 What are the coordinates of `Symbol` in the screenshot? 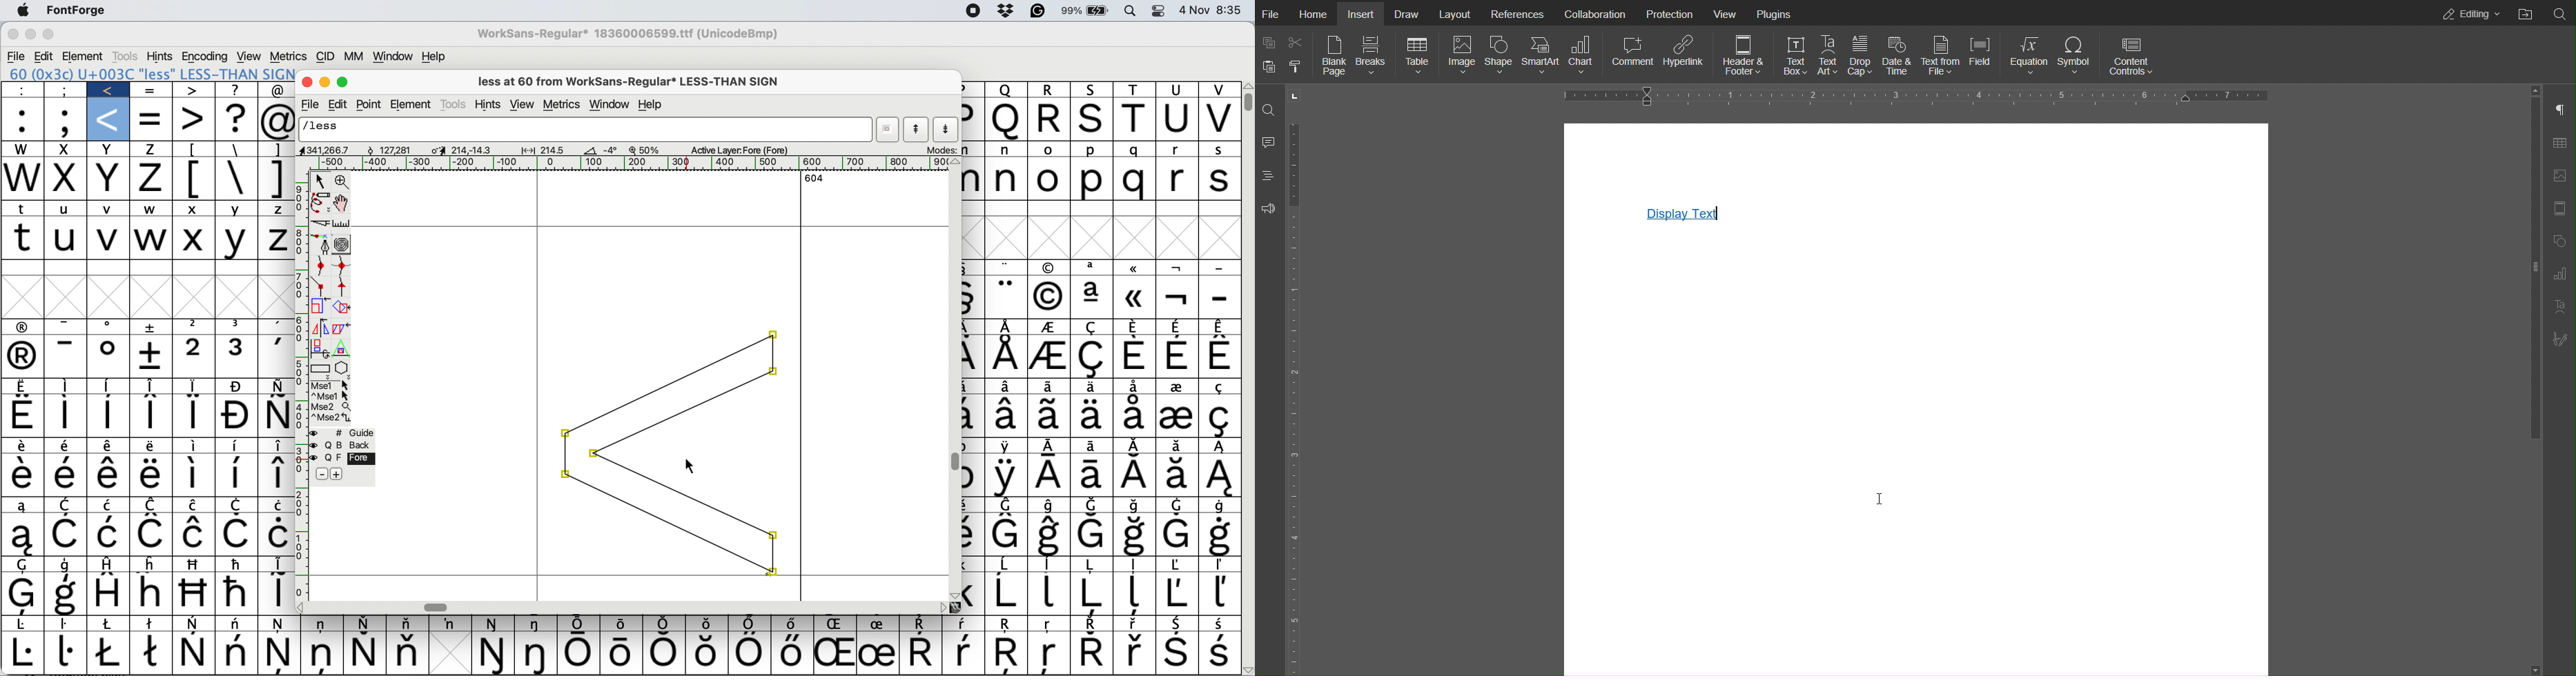 It's located at (1136, 356).